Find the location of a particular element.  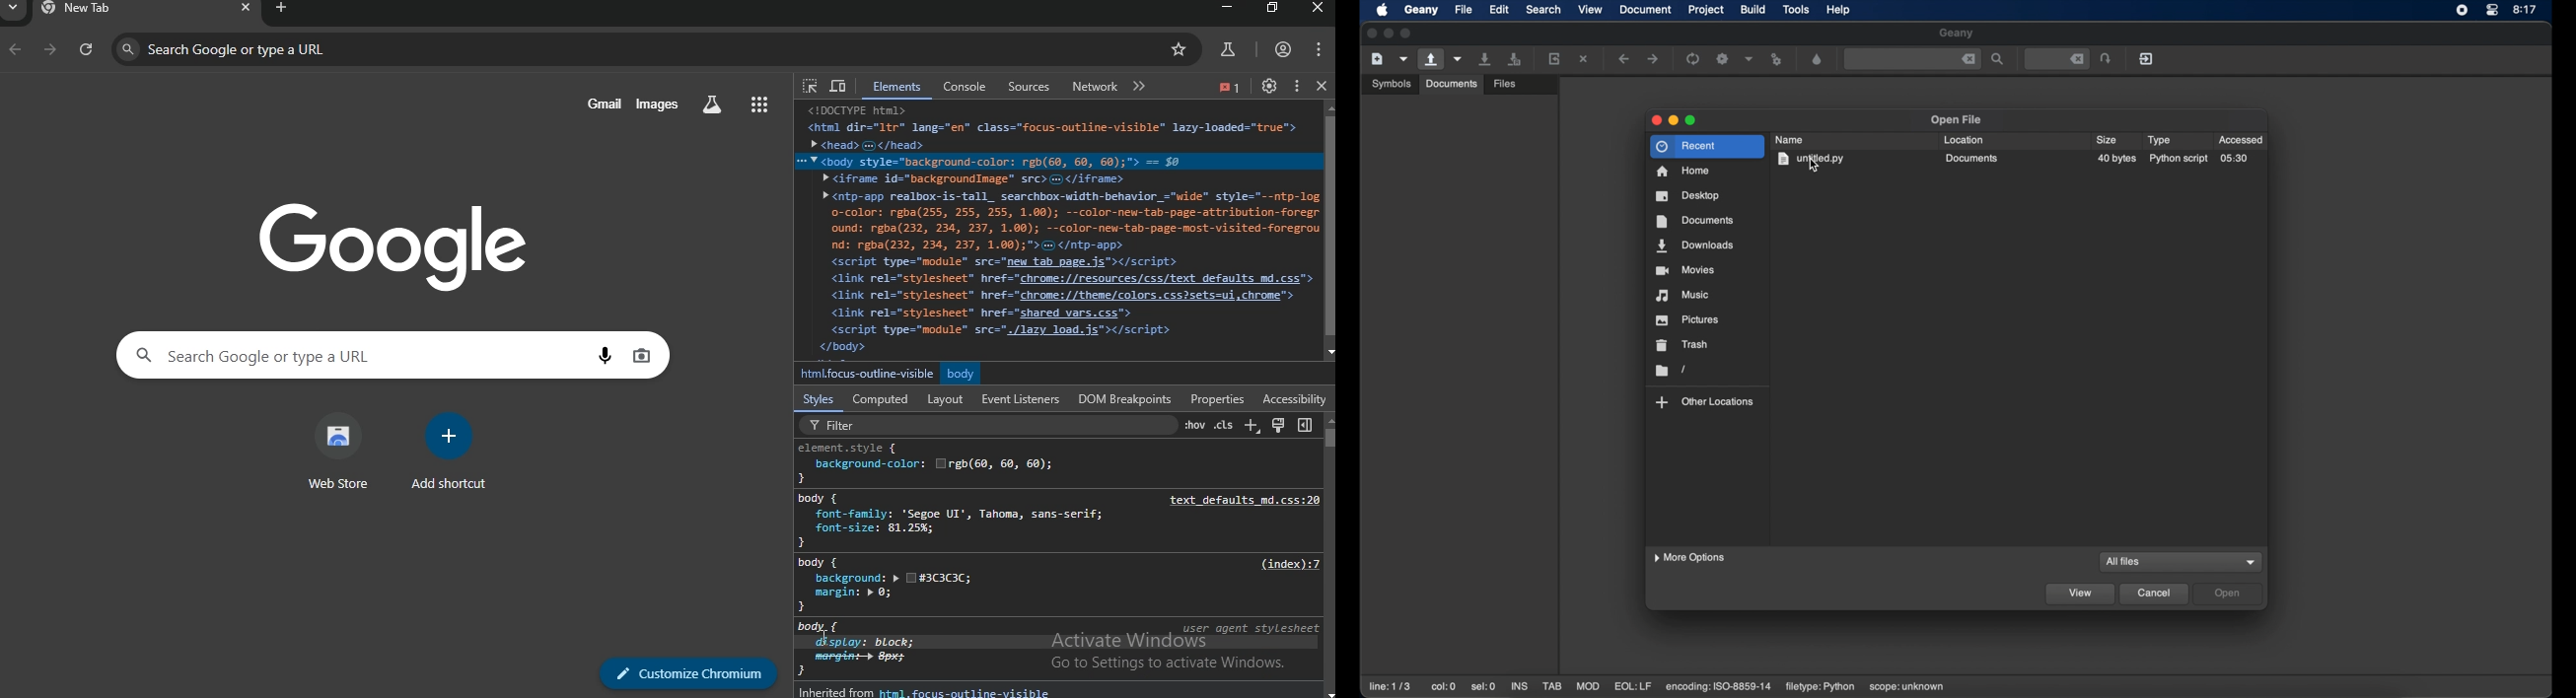

new tab is located at coordinates (282, 9).